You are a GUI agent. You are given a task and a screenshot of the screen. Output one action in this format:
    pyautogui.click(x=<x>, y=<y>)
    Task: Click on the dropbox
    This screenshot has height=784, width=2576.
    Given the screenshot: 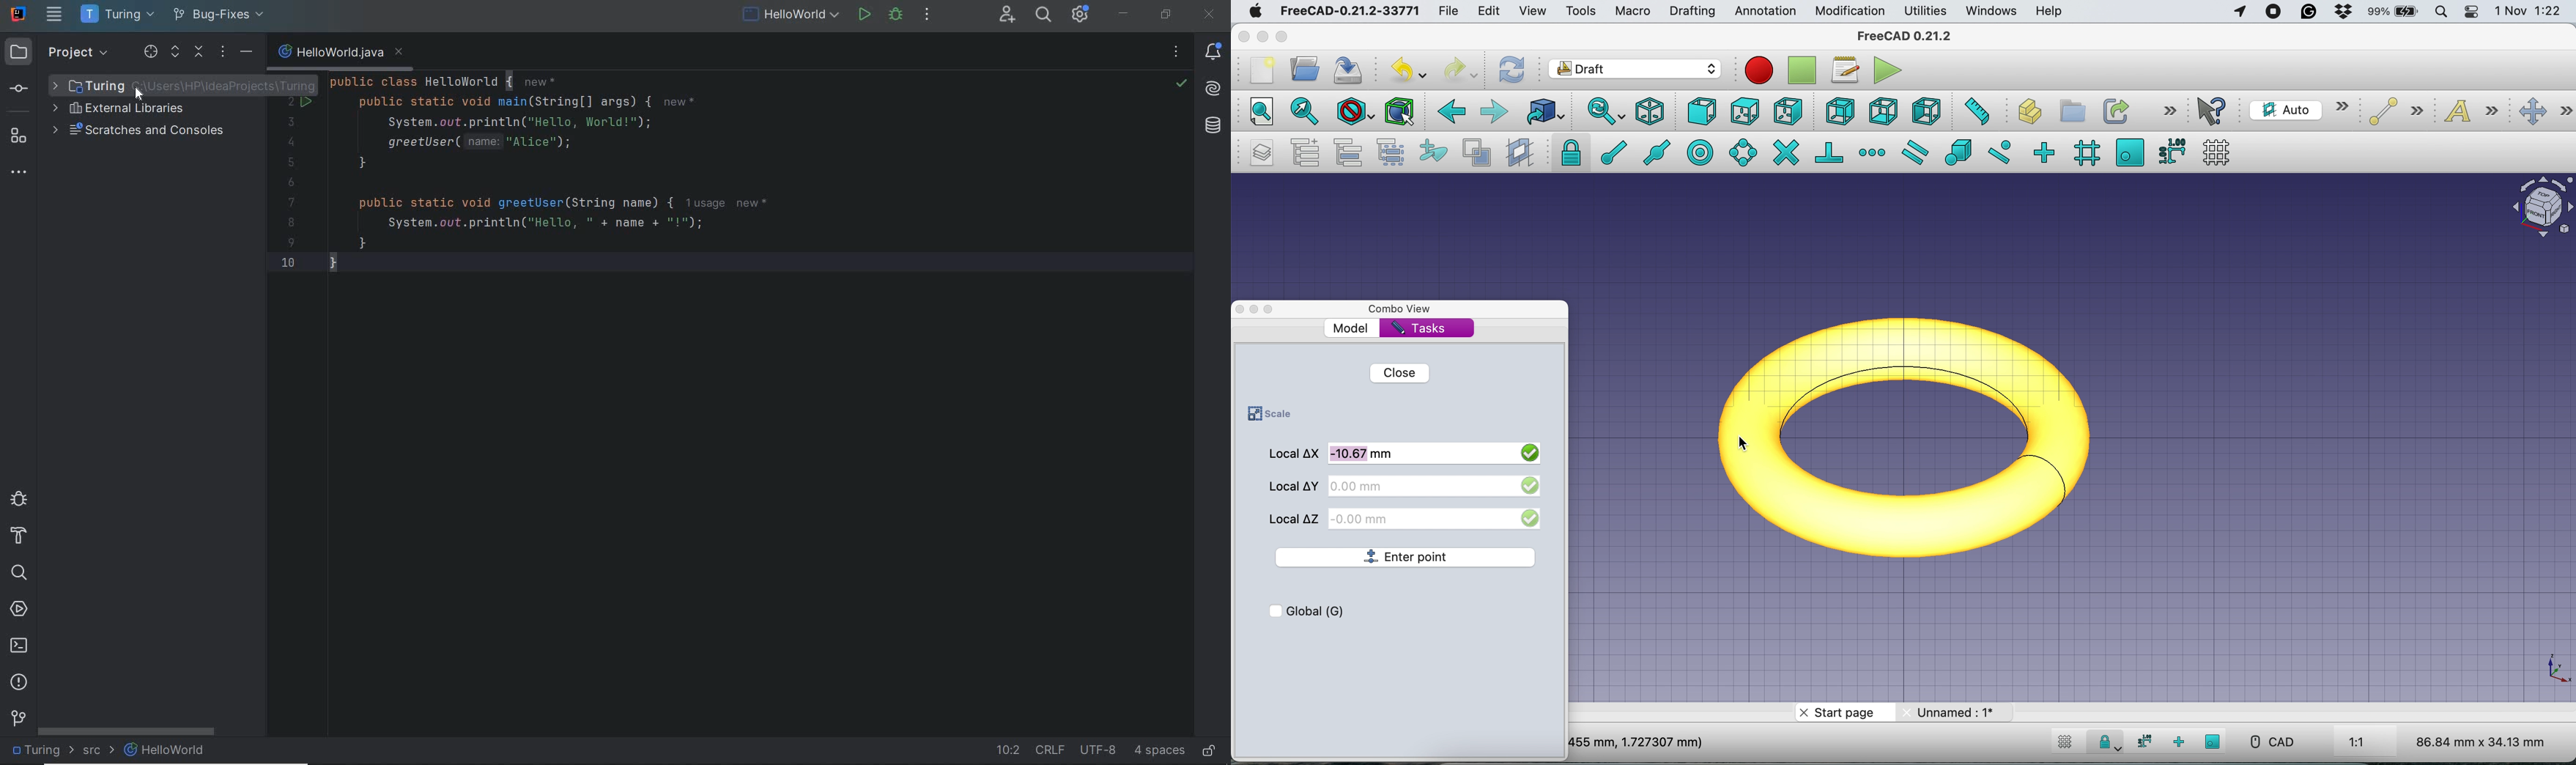 What is the action you would take?
    pyautogui.click(x=2342, y=12)
    